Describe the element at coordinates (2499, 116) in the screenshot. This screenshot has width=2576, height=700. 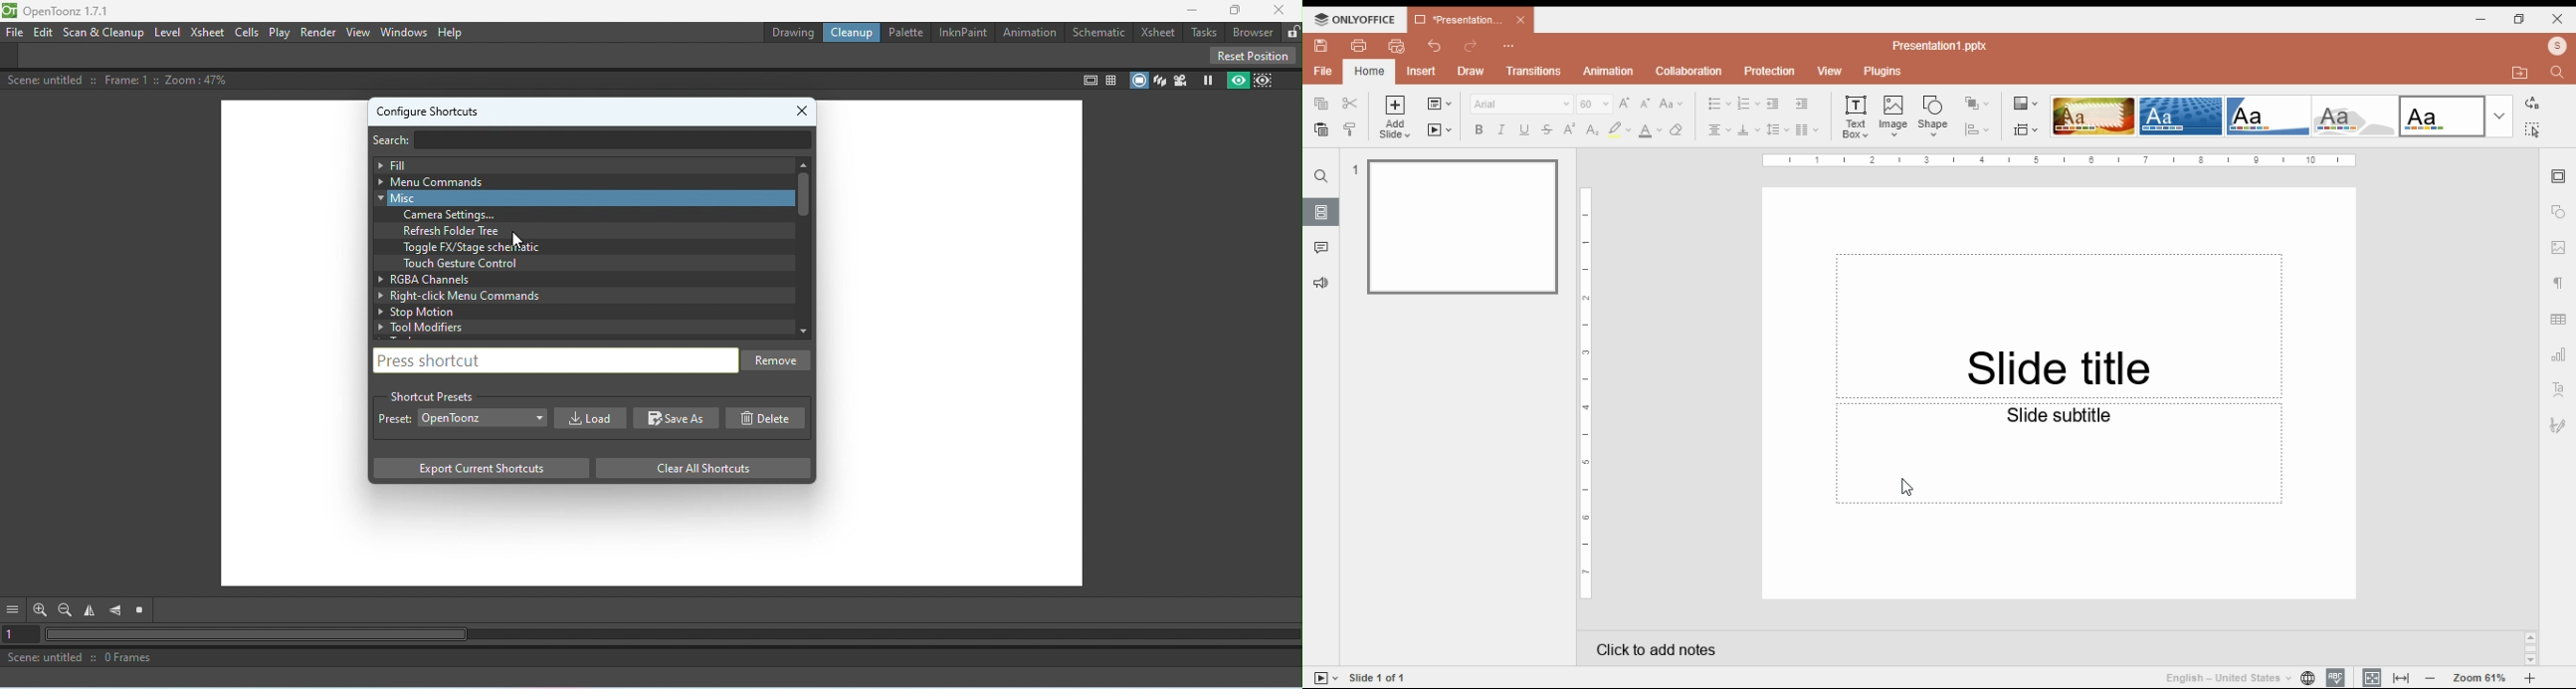
I see `more slide theme options` at that location.